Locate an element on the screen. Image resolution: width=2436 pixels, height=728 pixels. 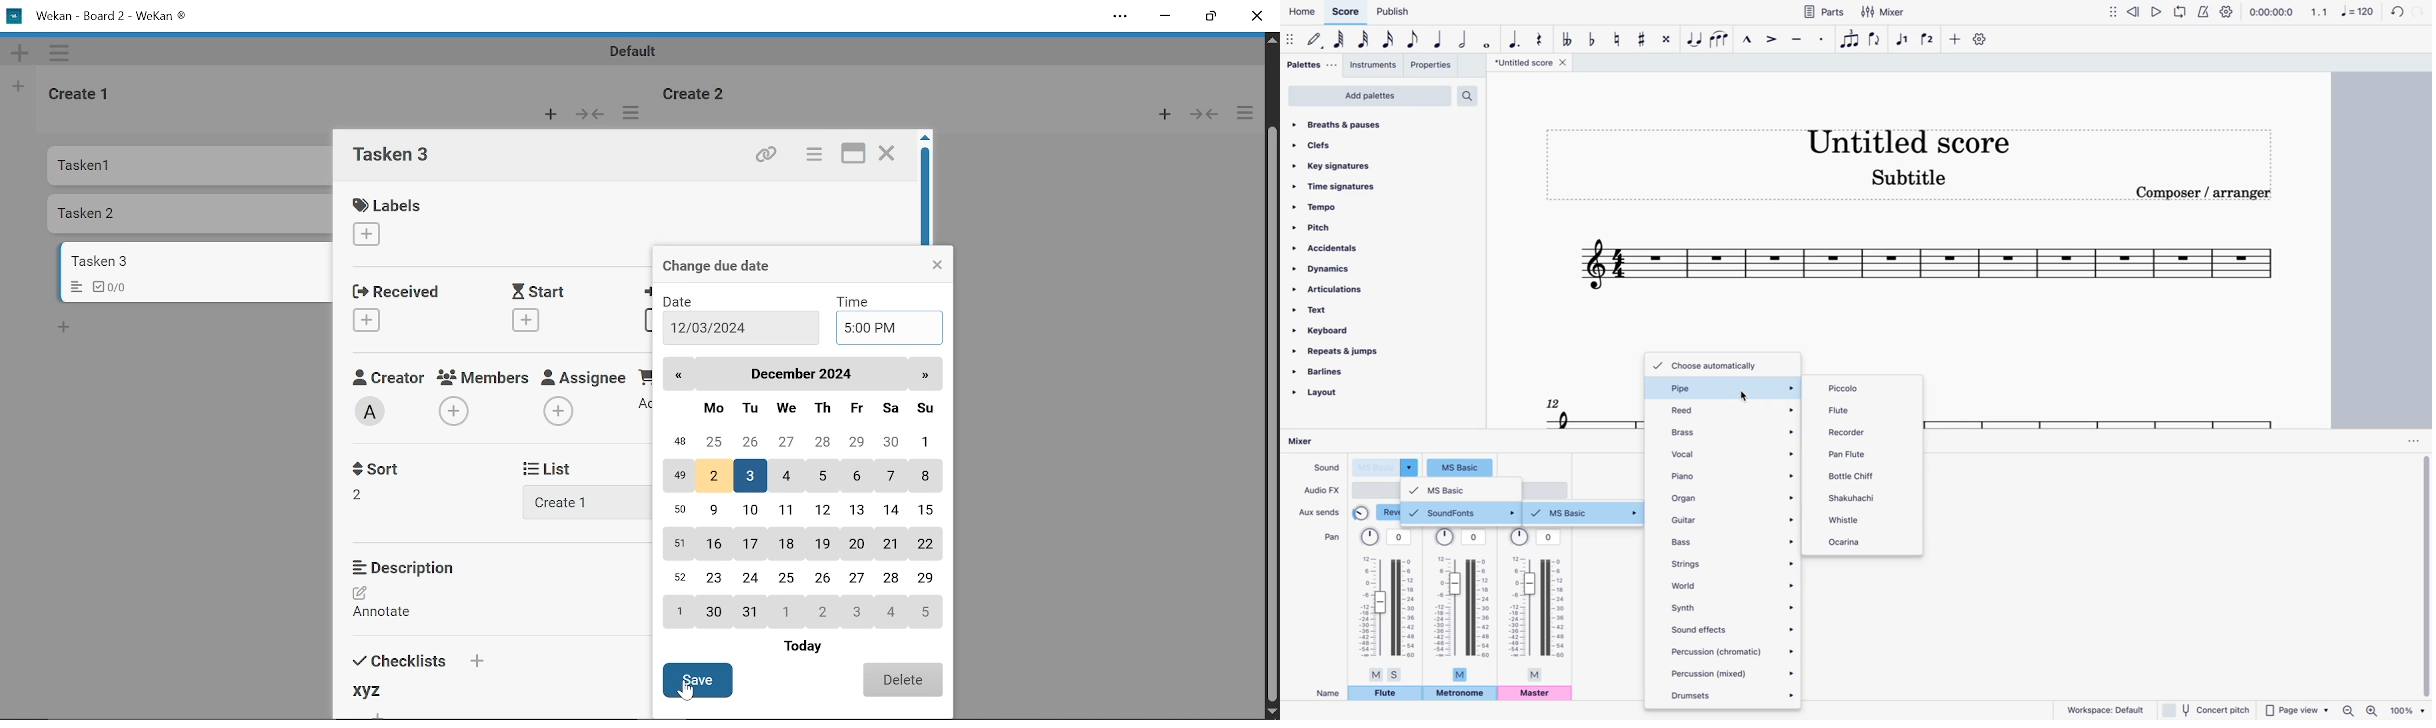
Add description is located at coordinates (392, 605).